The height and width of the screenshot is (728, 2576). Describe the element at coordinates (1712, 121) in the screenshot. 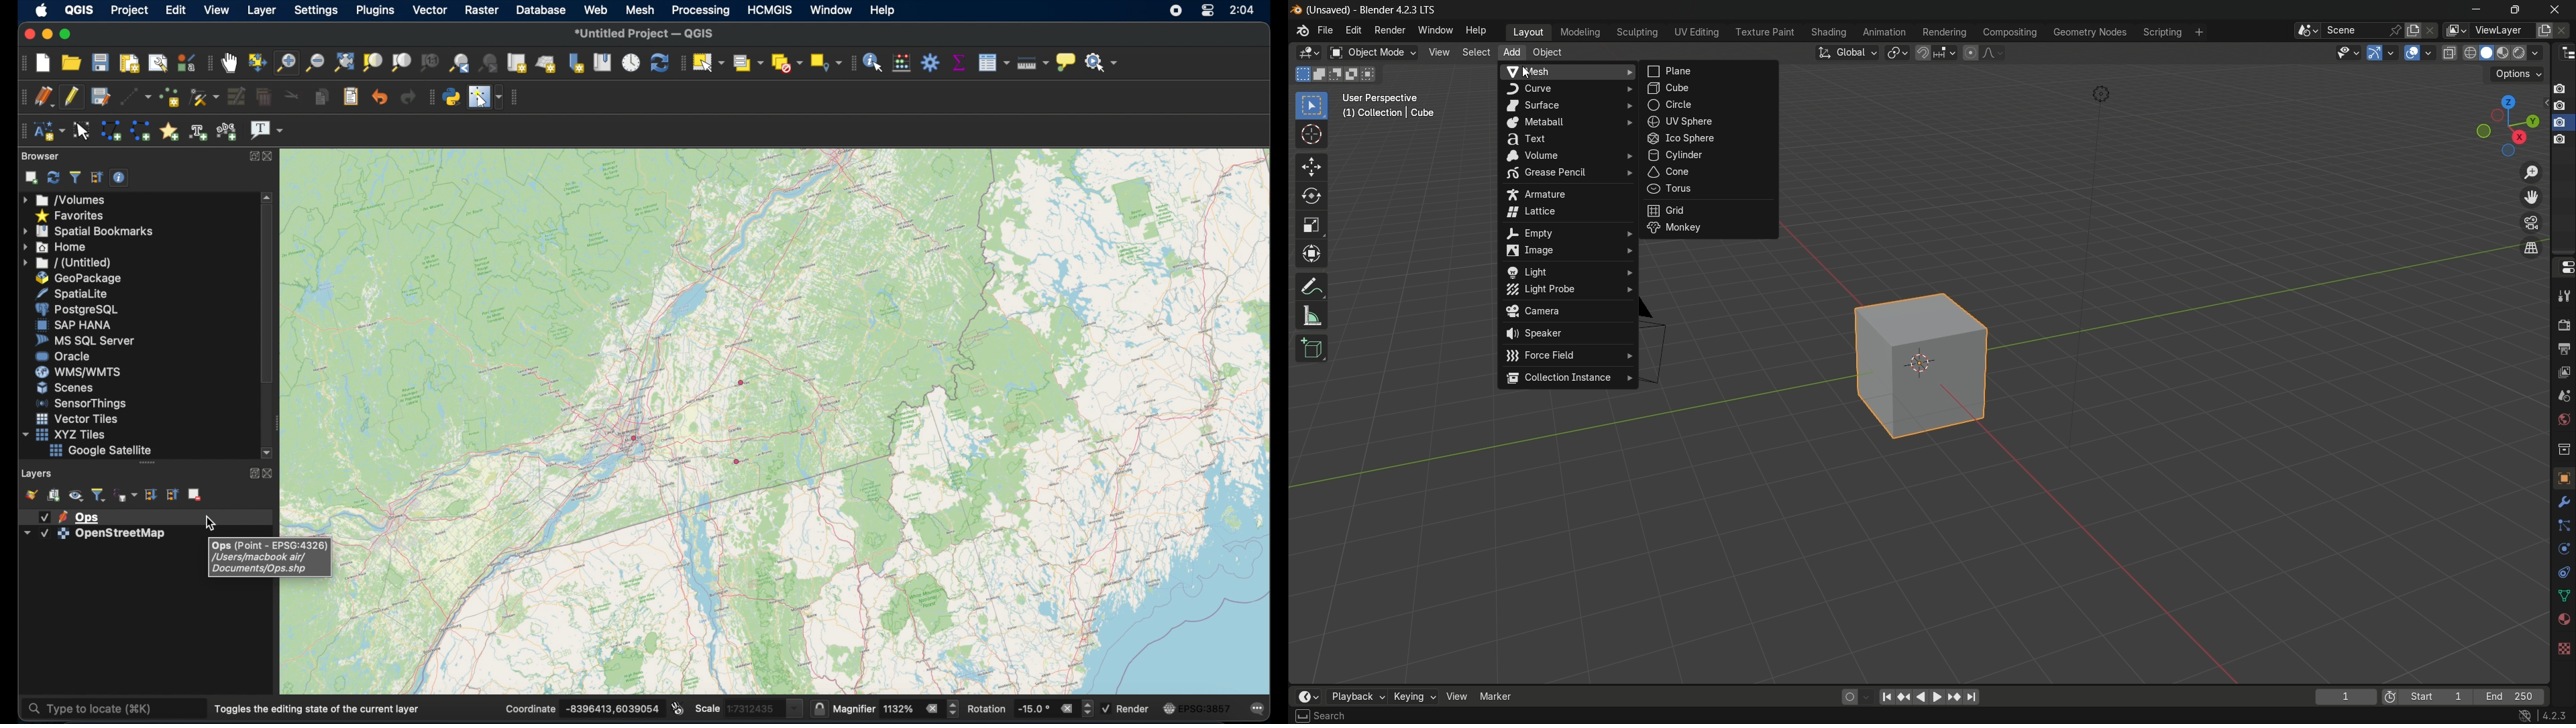

I see `uv sphere` at that location.